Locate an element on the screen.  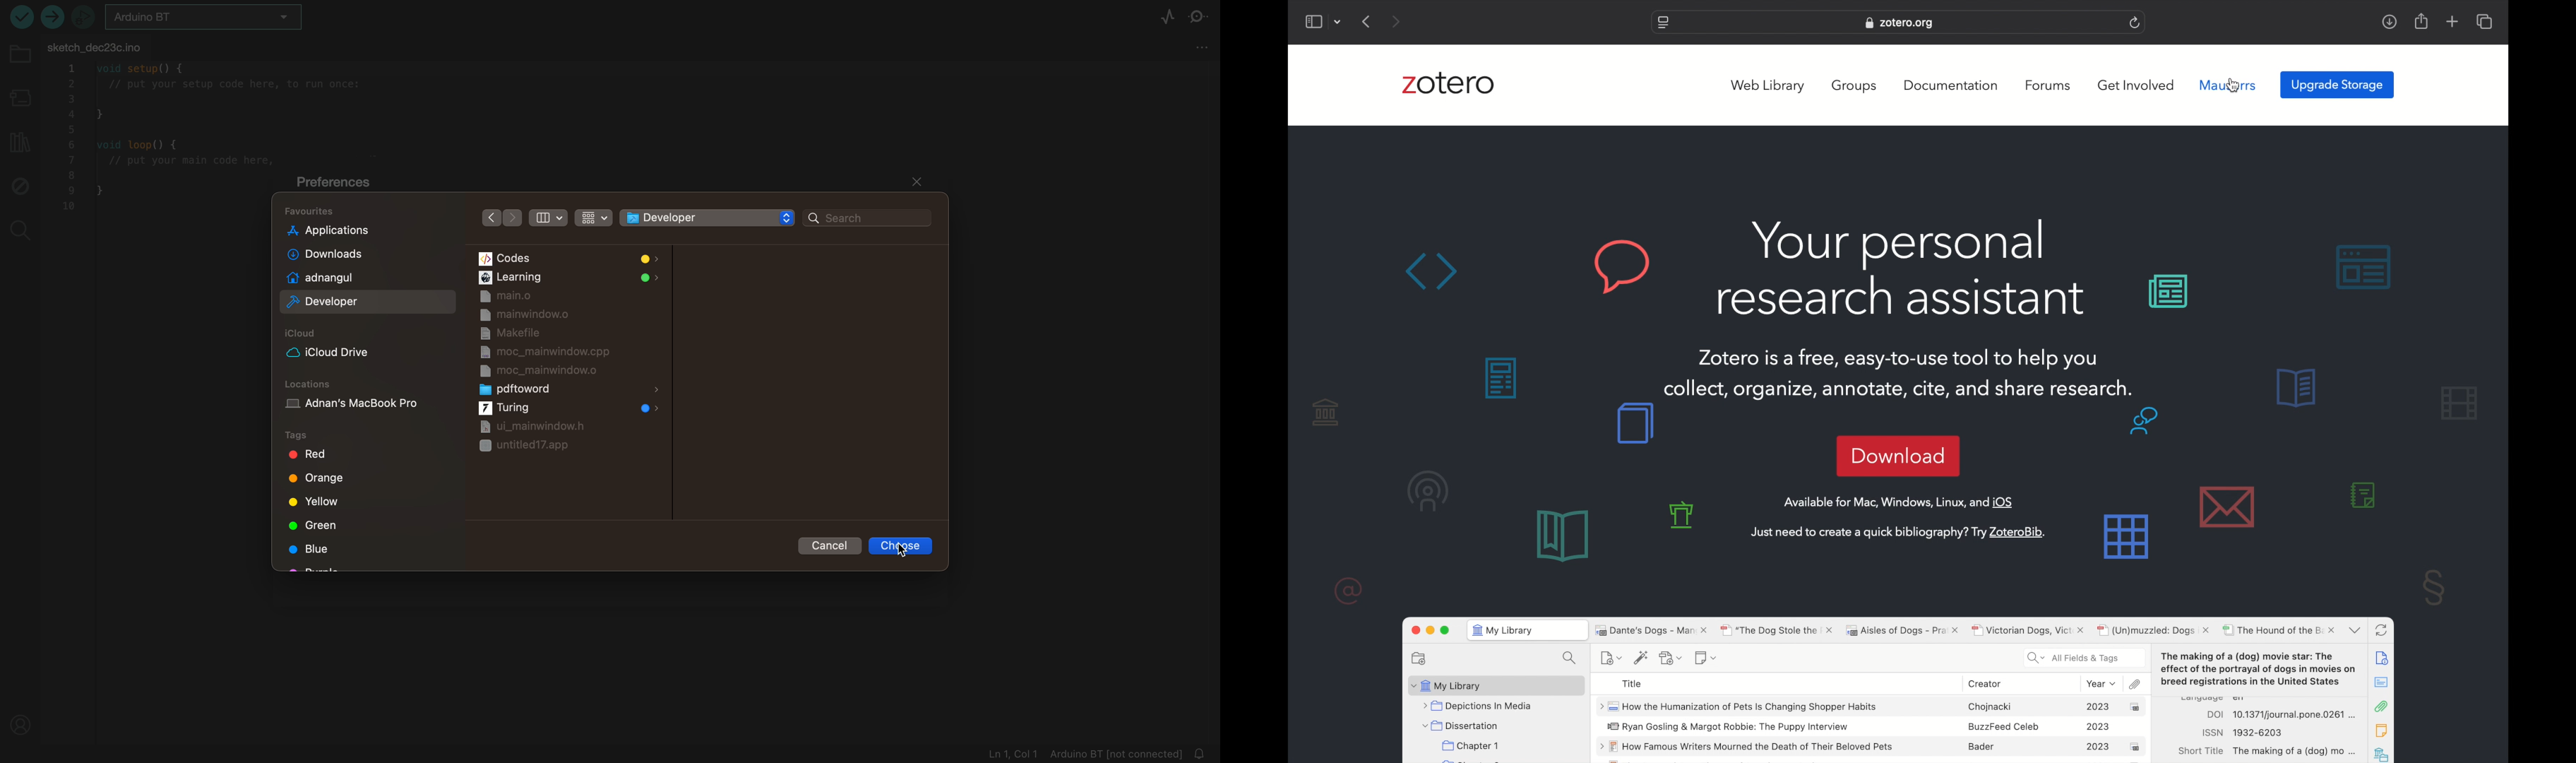
upgrade storage is located at coordinates (2337, 85).